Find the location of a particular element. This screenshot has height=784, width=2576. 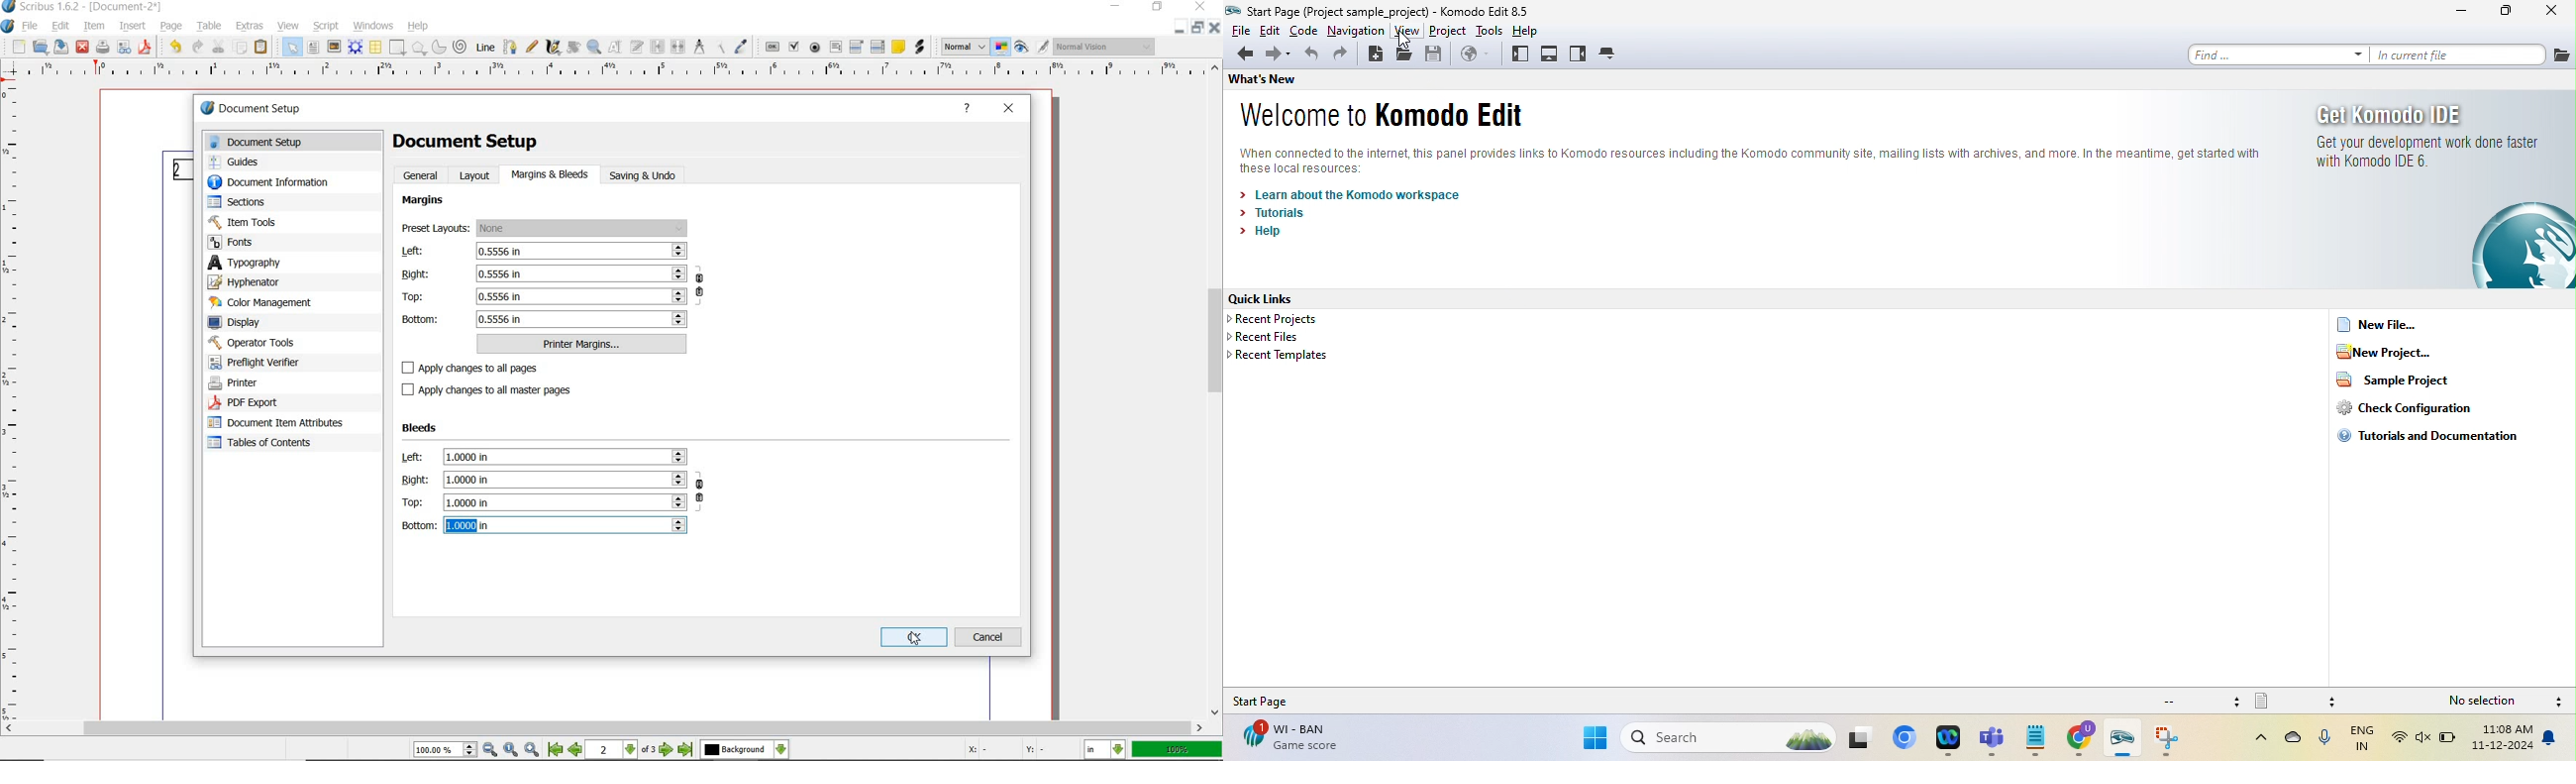

Horizontal MArgin is located at coordinates (607, 72).